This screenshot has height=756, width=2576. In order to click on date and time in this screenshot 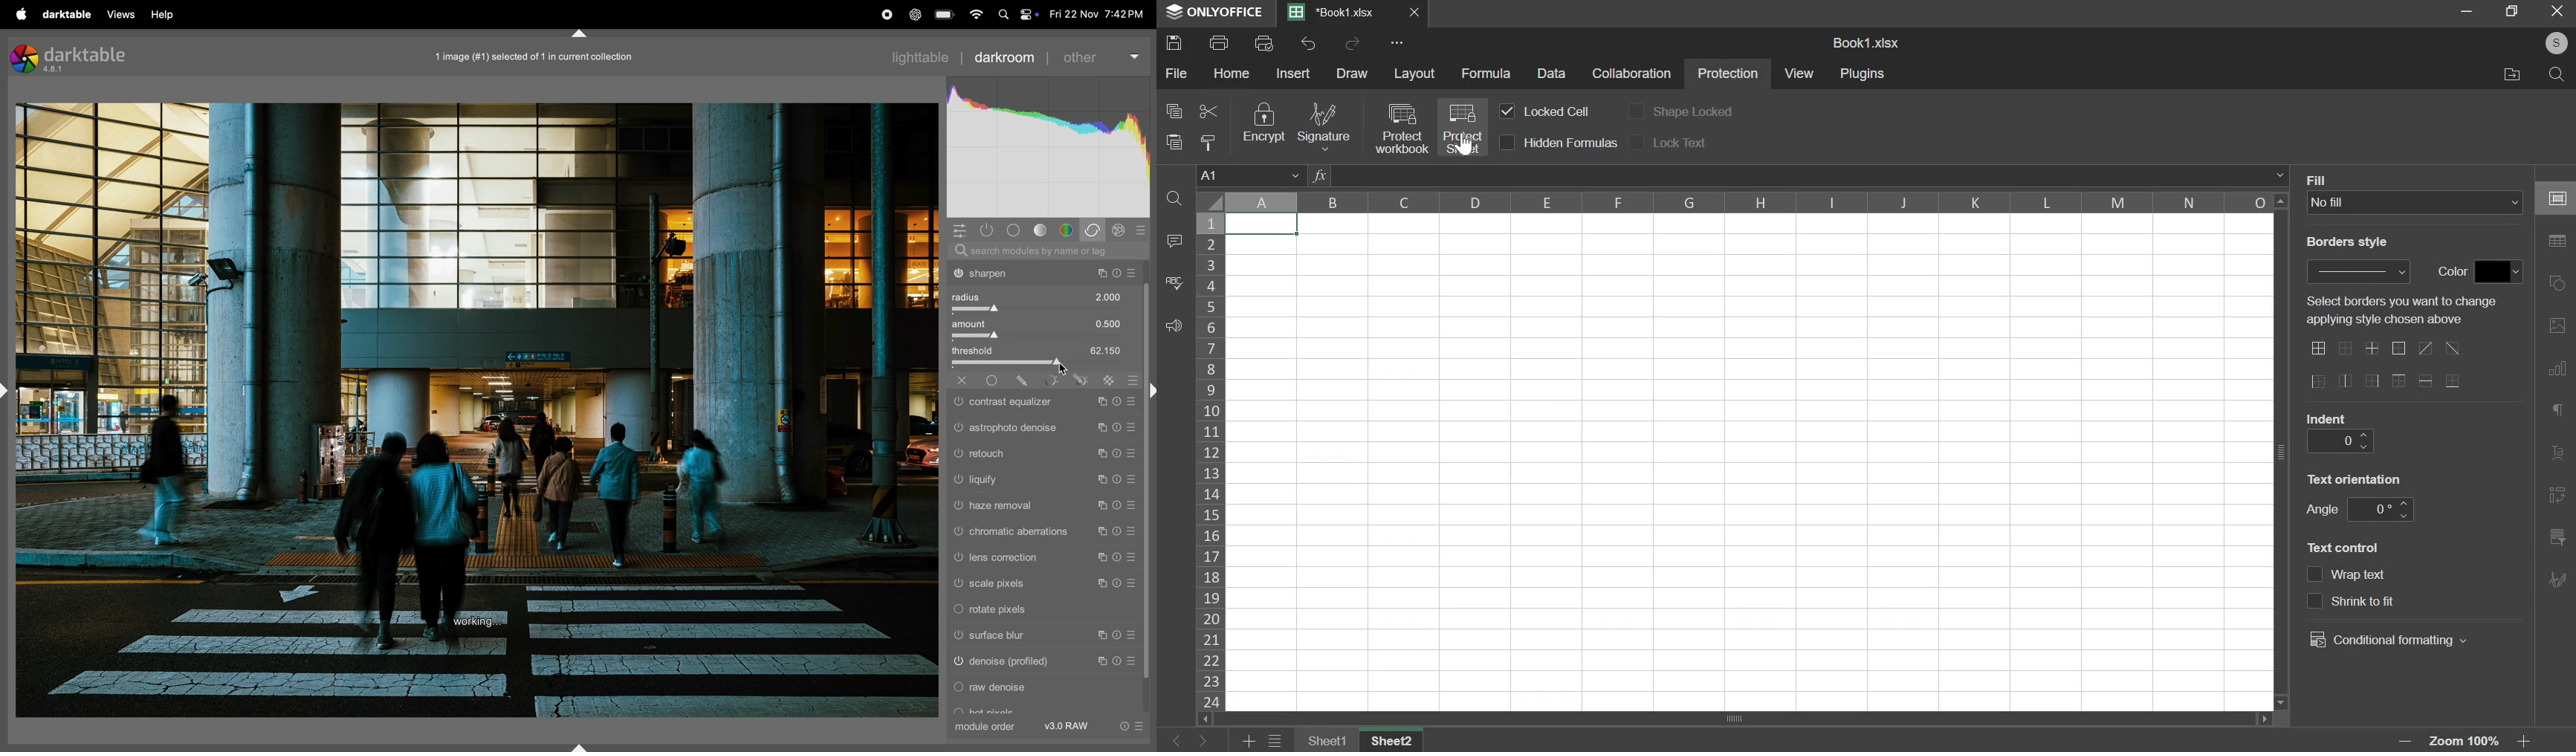, I will do `click(1098, 12)`.